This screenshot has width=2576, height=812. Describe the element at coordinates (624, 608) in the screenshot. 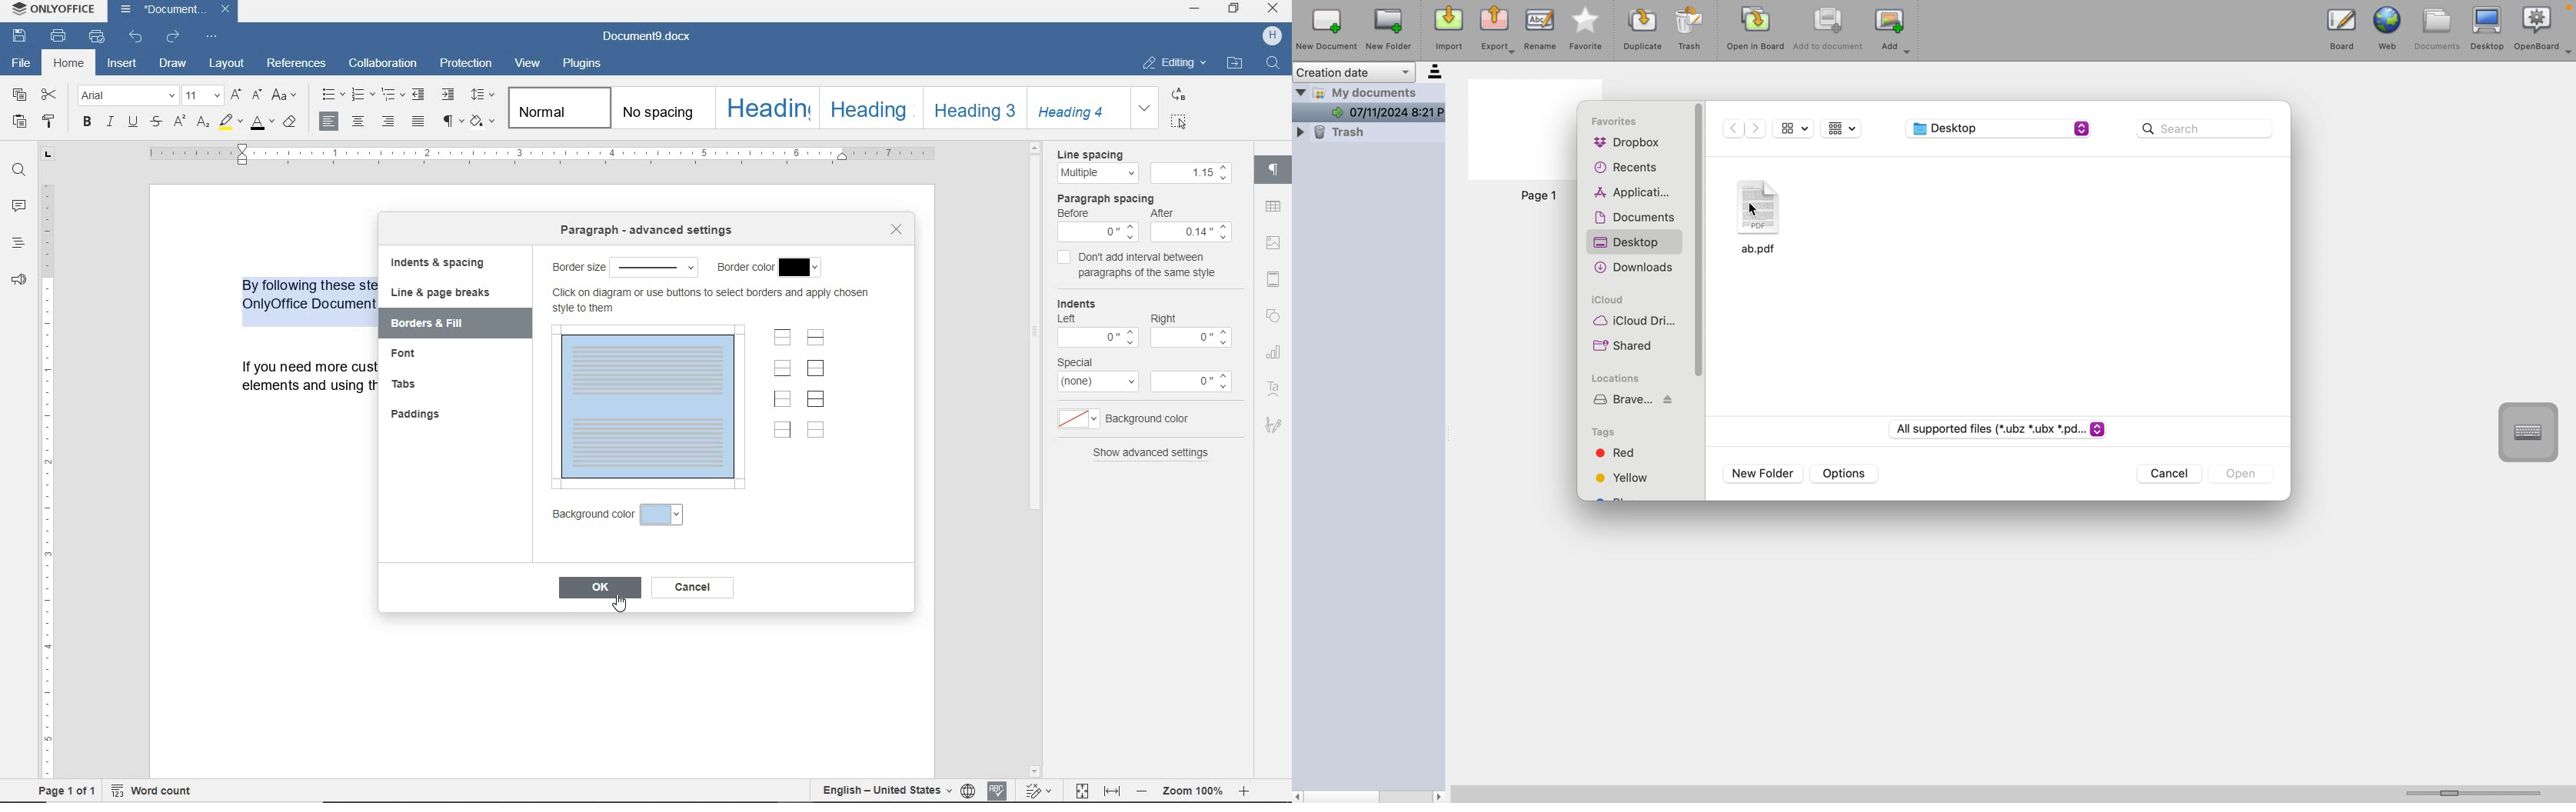

I see `cursor` at that location.